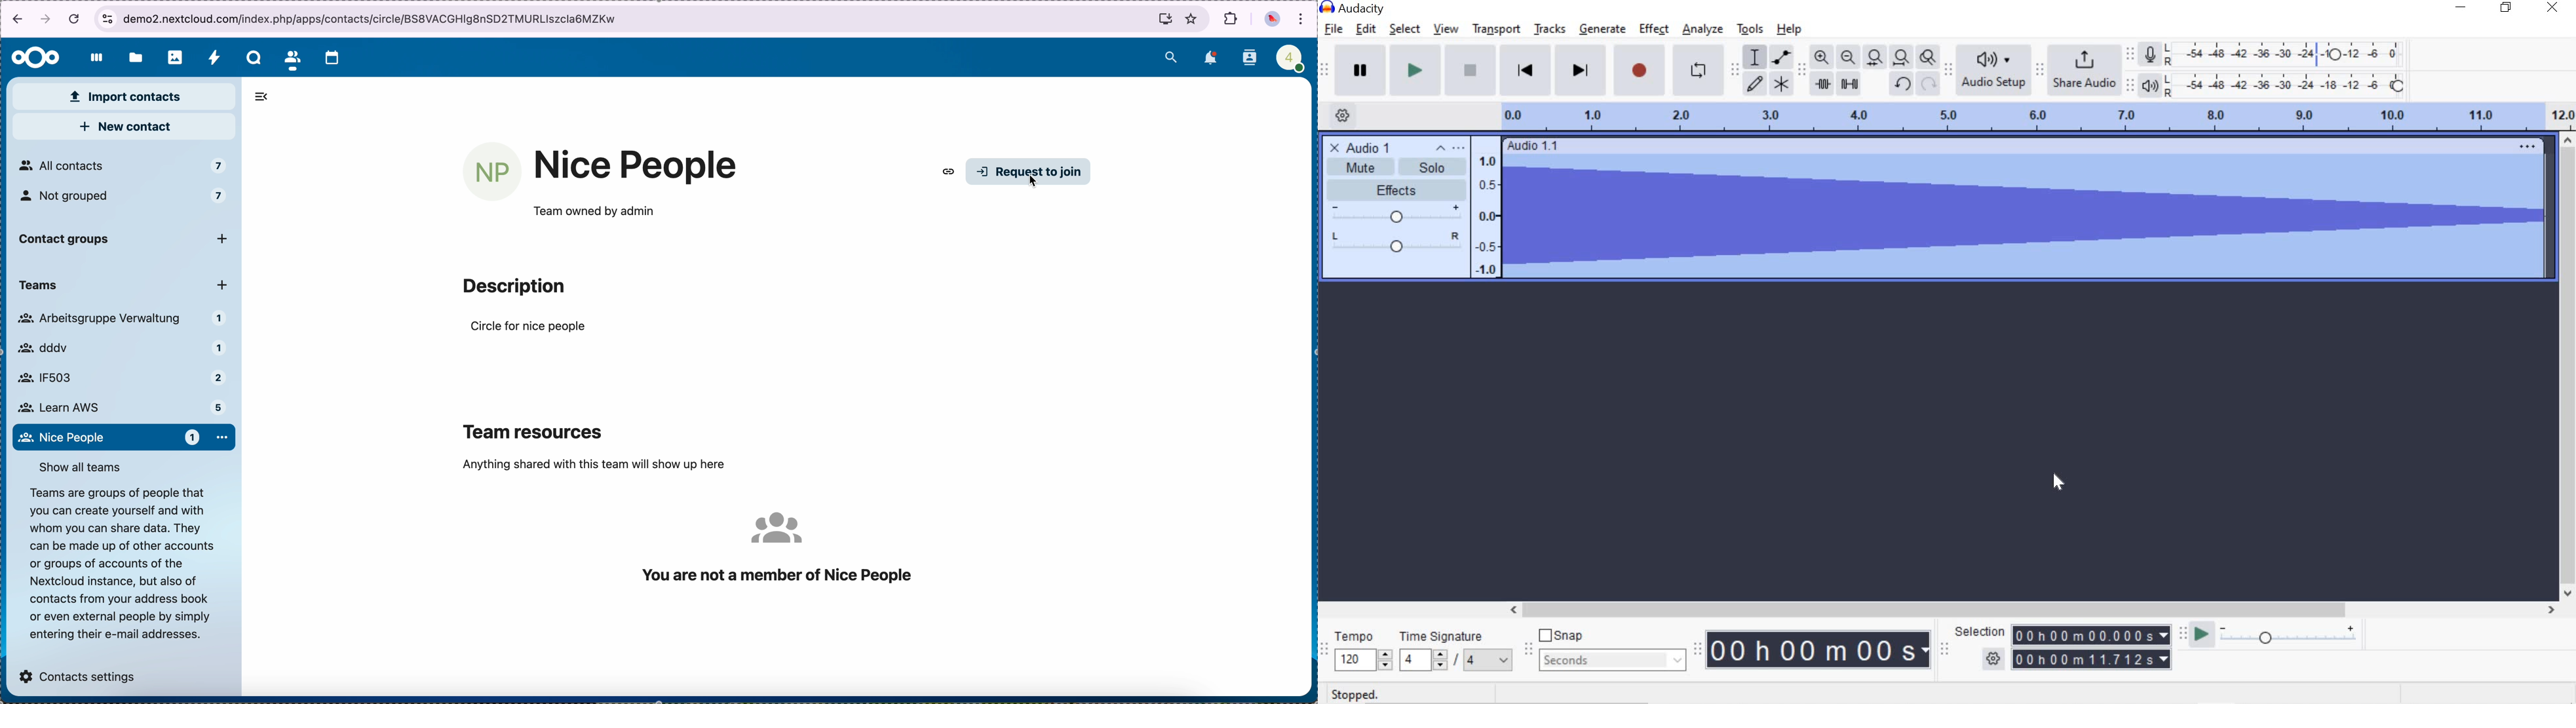  Describe the element at coordinates (513, 286) in the screenshot. I see `description` at that location.